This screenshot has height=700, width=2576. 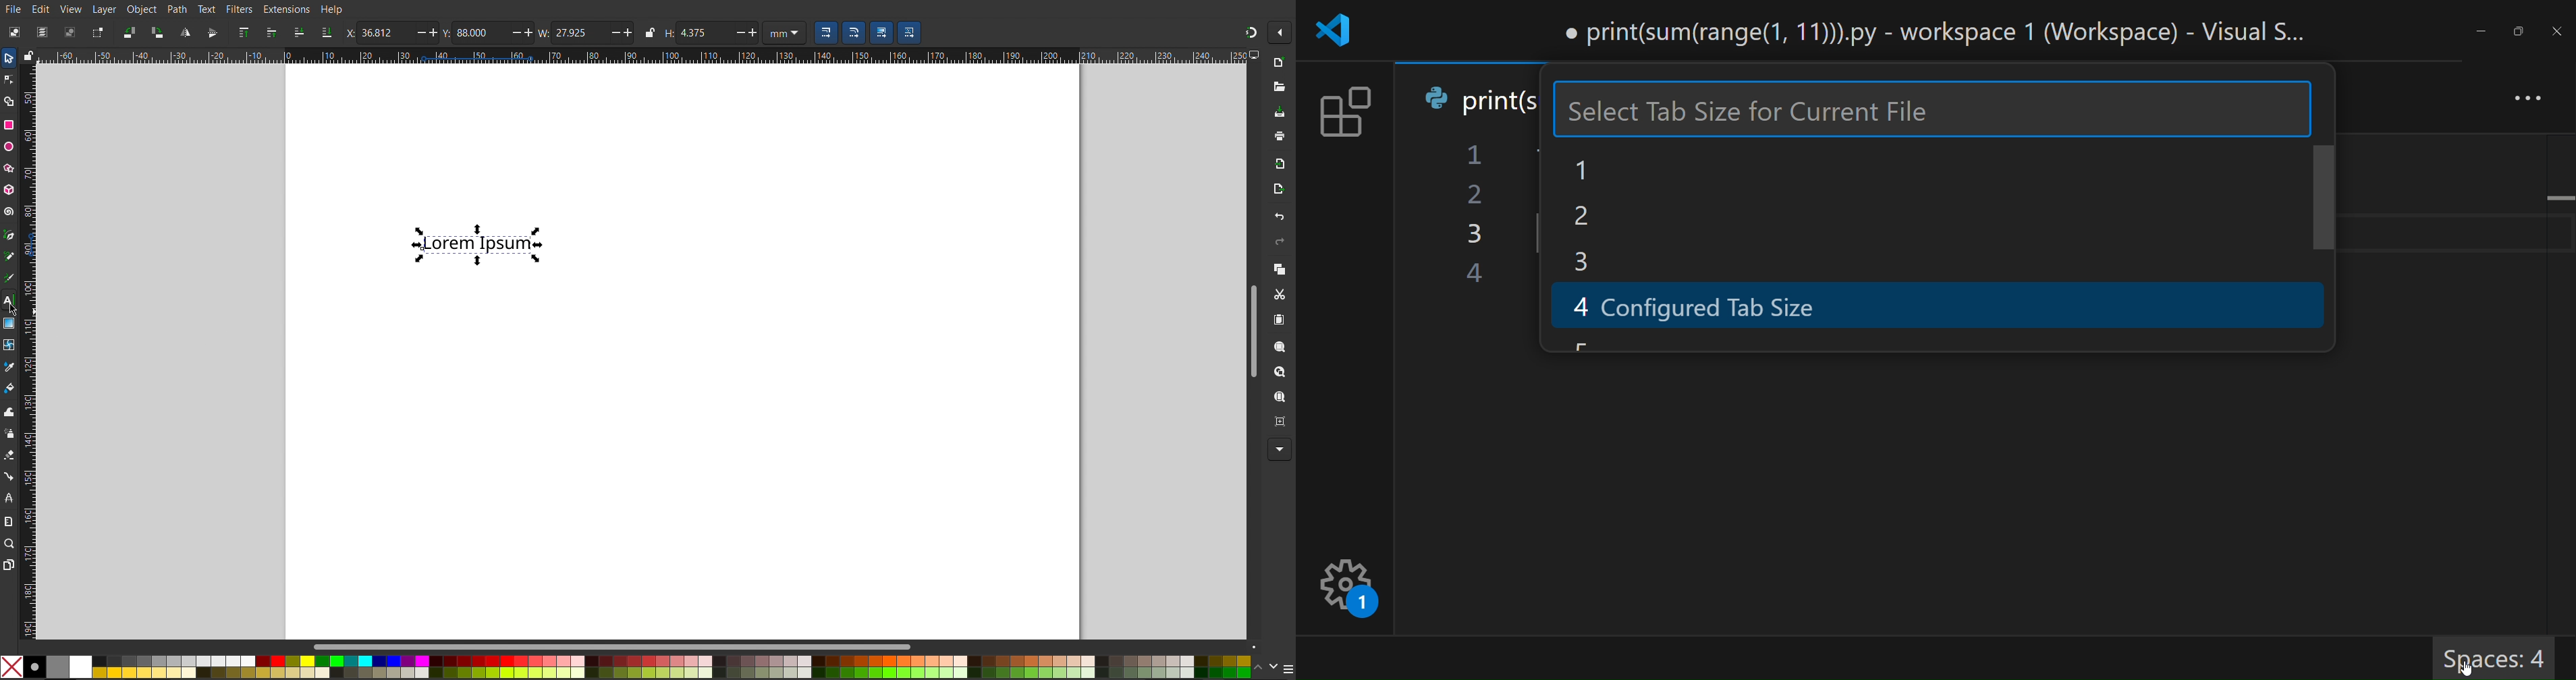 What do you see at coordinates (1279, 138) in the screenshot?
I see `Print` at bounding box center [1279, 138].